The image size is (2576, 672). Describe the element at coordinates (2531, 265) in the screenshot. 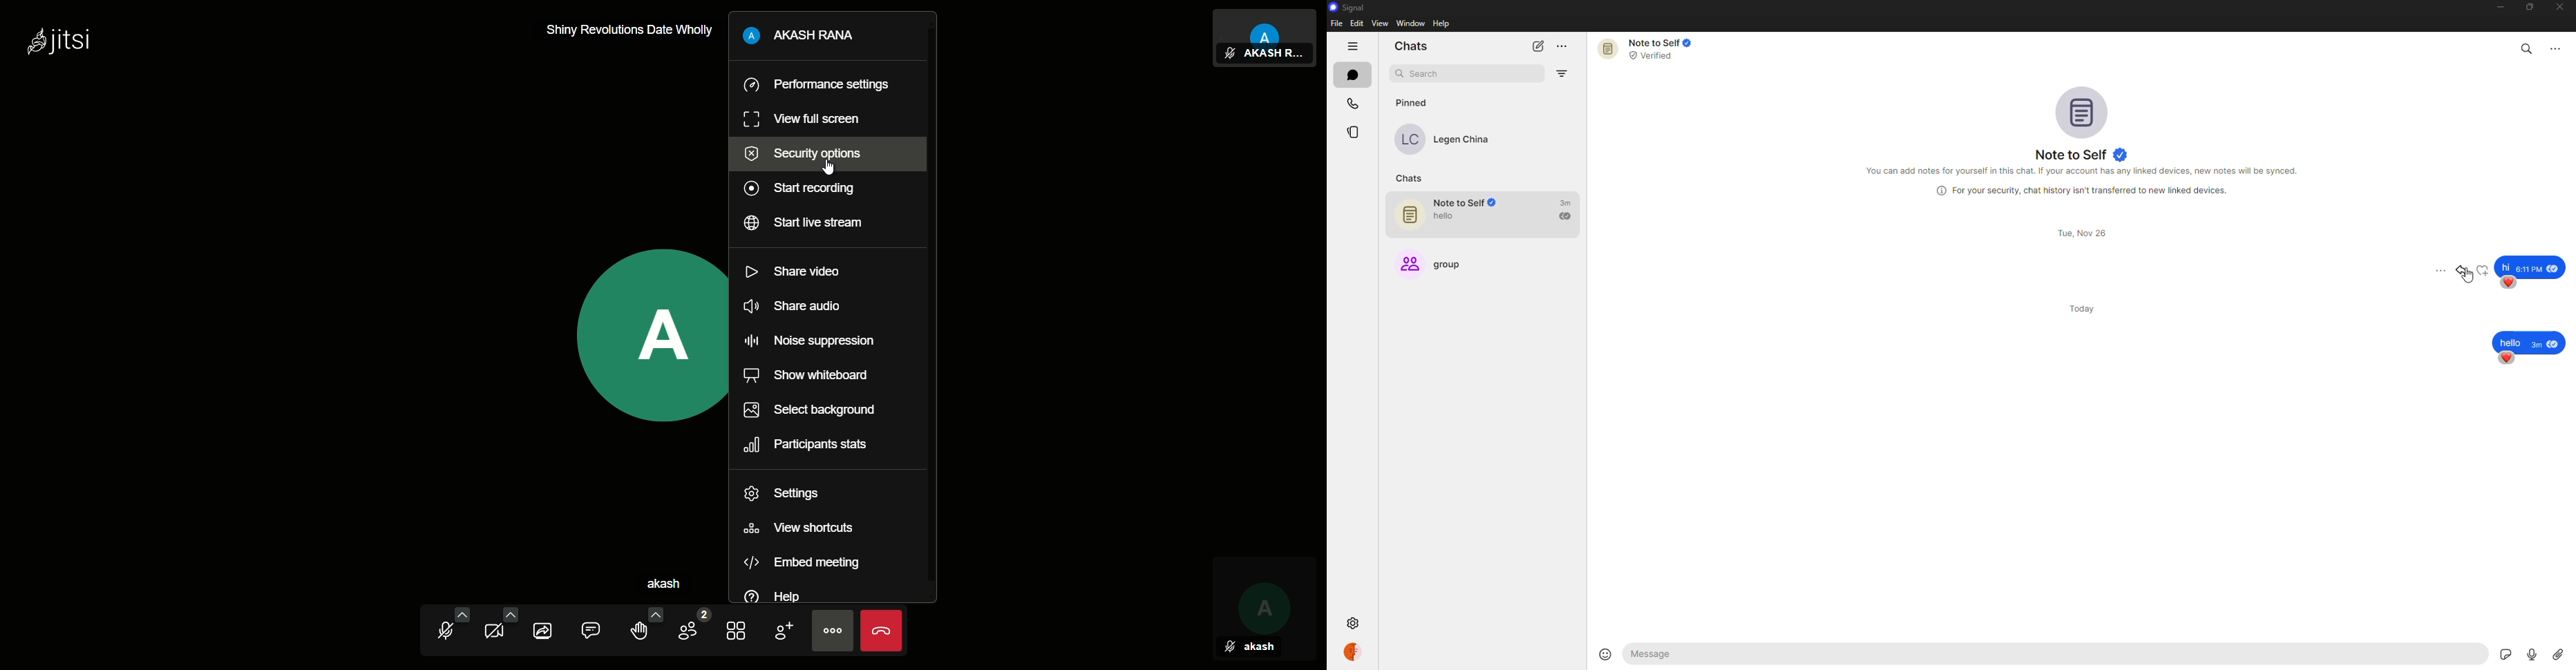

I see `message` at that location.